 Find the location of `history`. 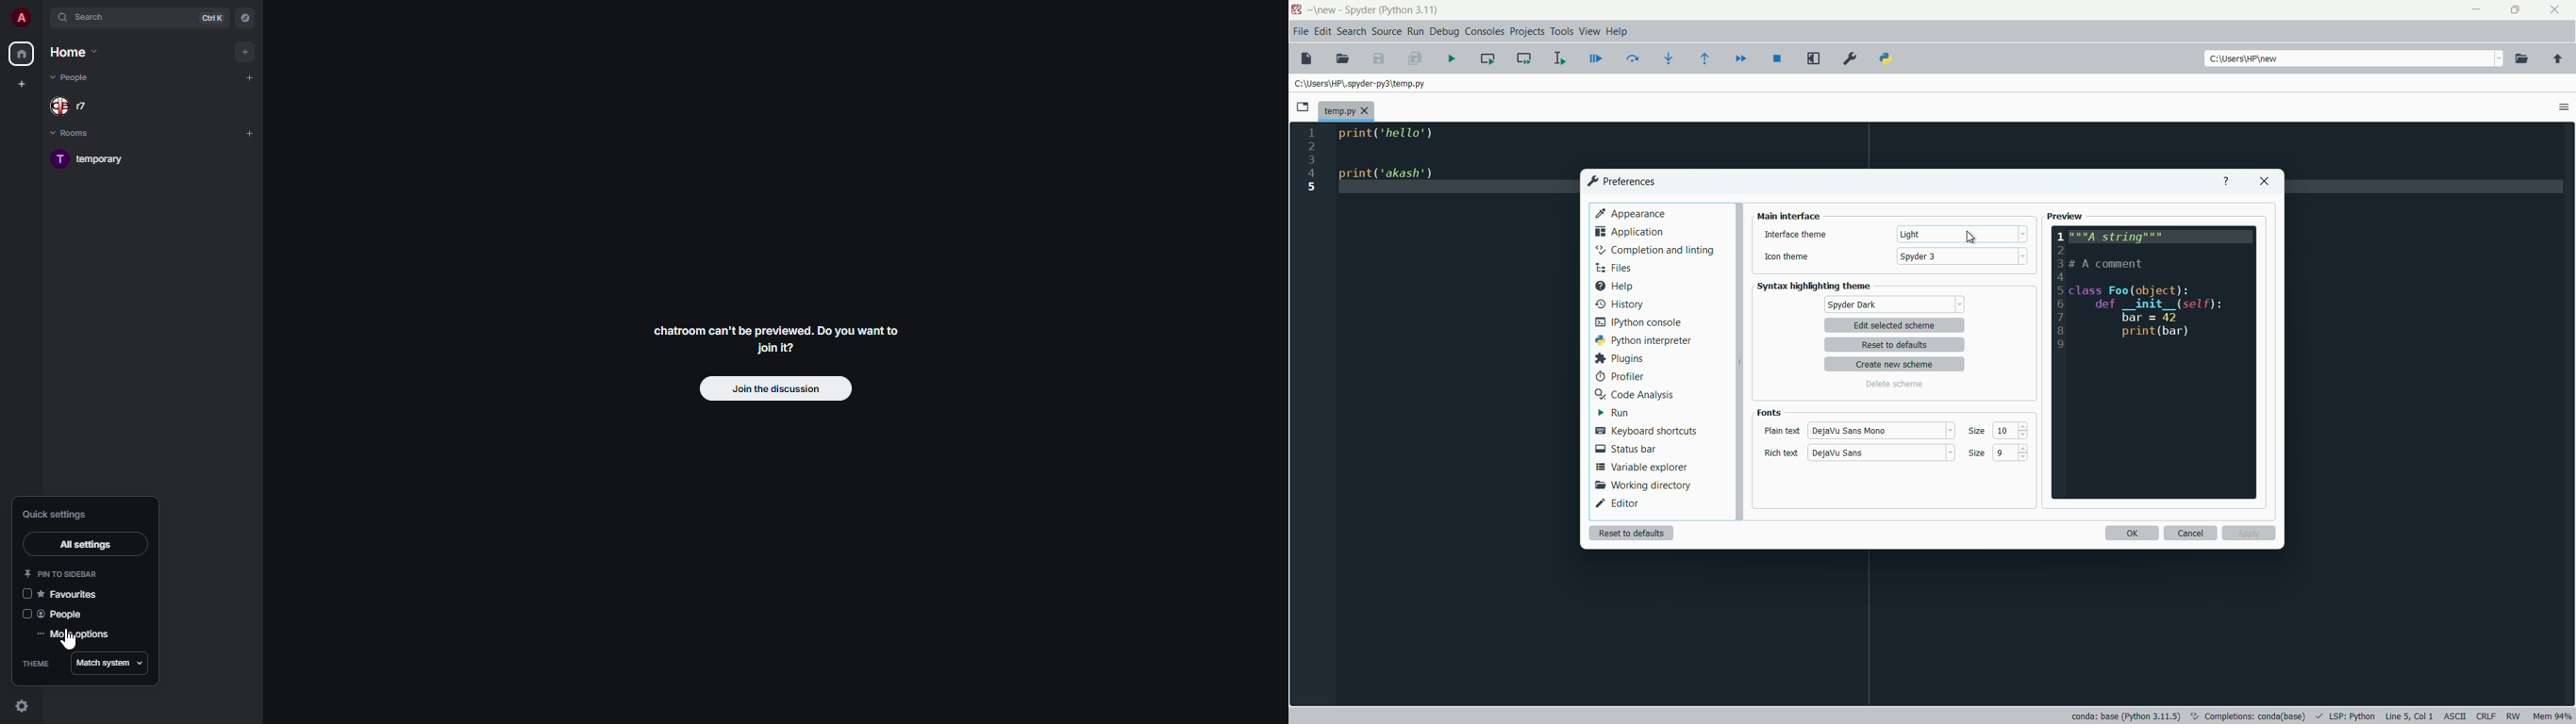

history is located at coordinates (1618, 302).